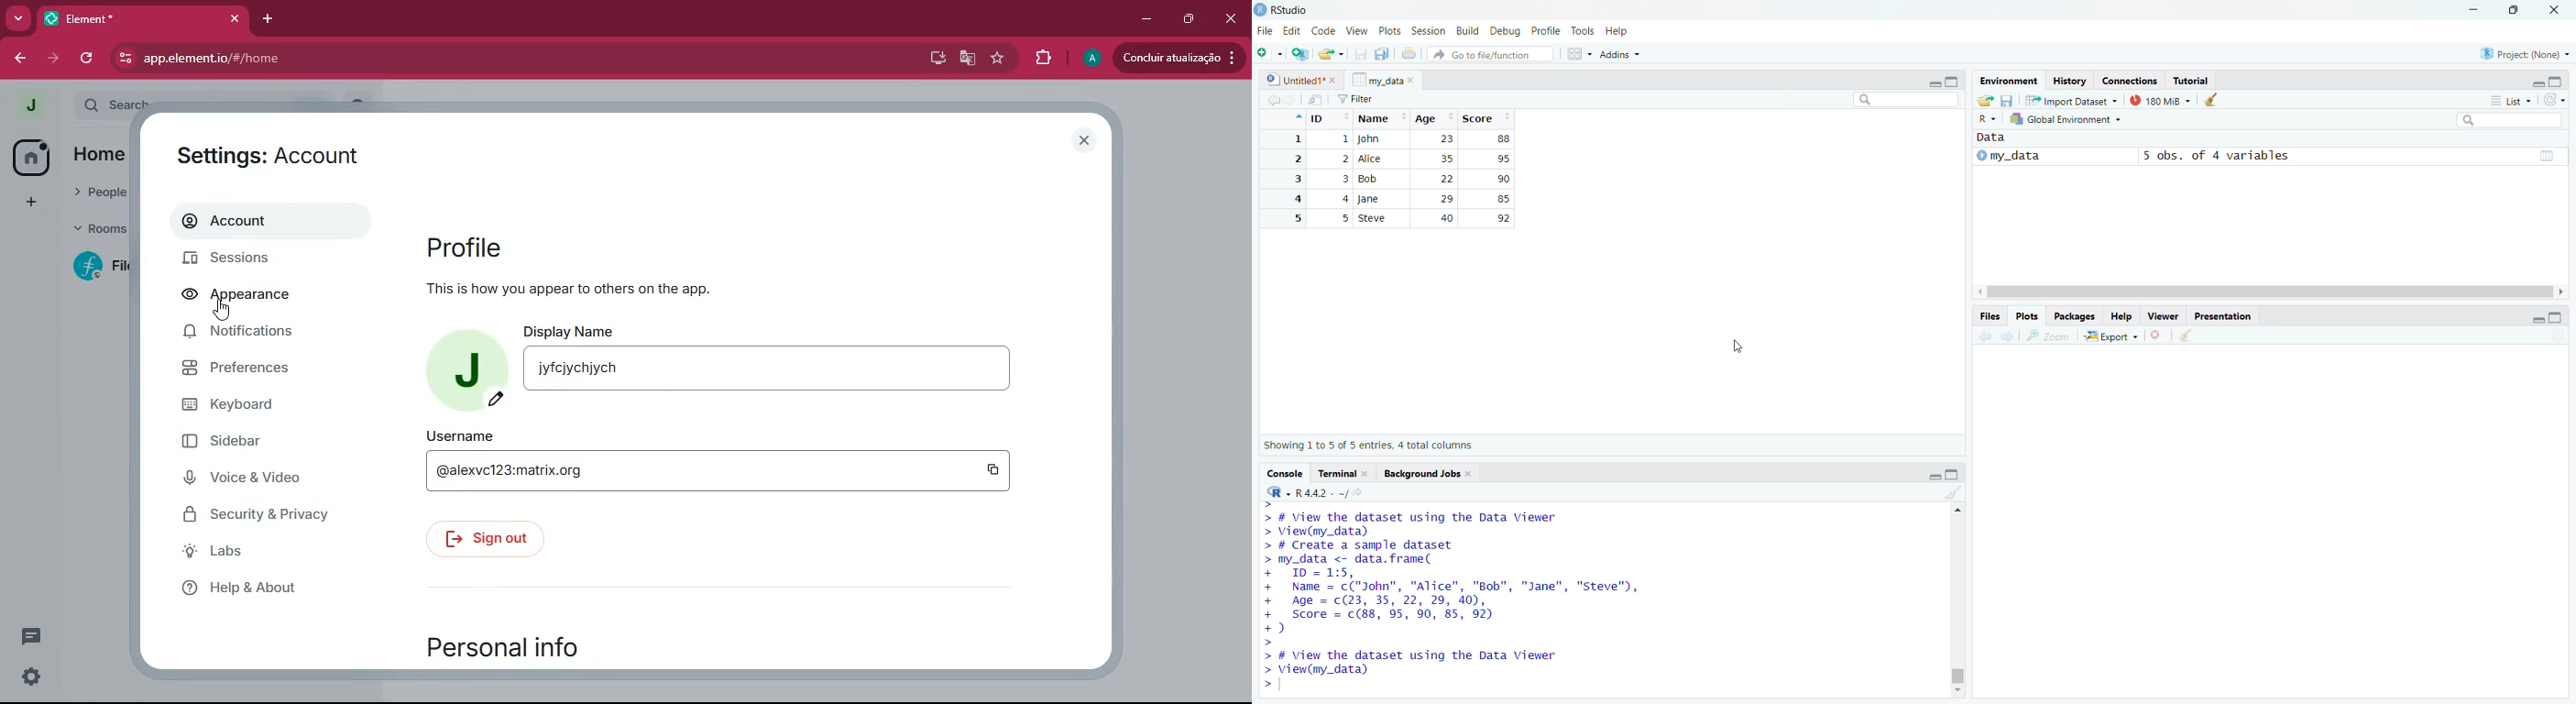 The height and width of the screenshot is (728, 2576). Describe the element at coordinates (2071, 101) in the screenshot. I see `Import Dataset` at that location.